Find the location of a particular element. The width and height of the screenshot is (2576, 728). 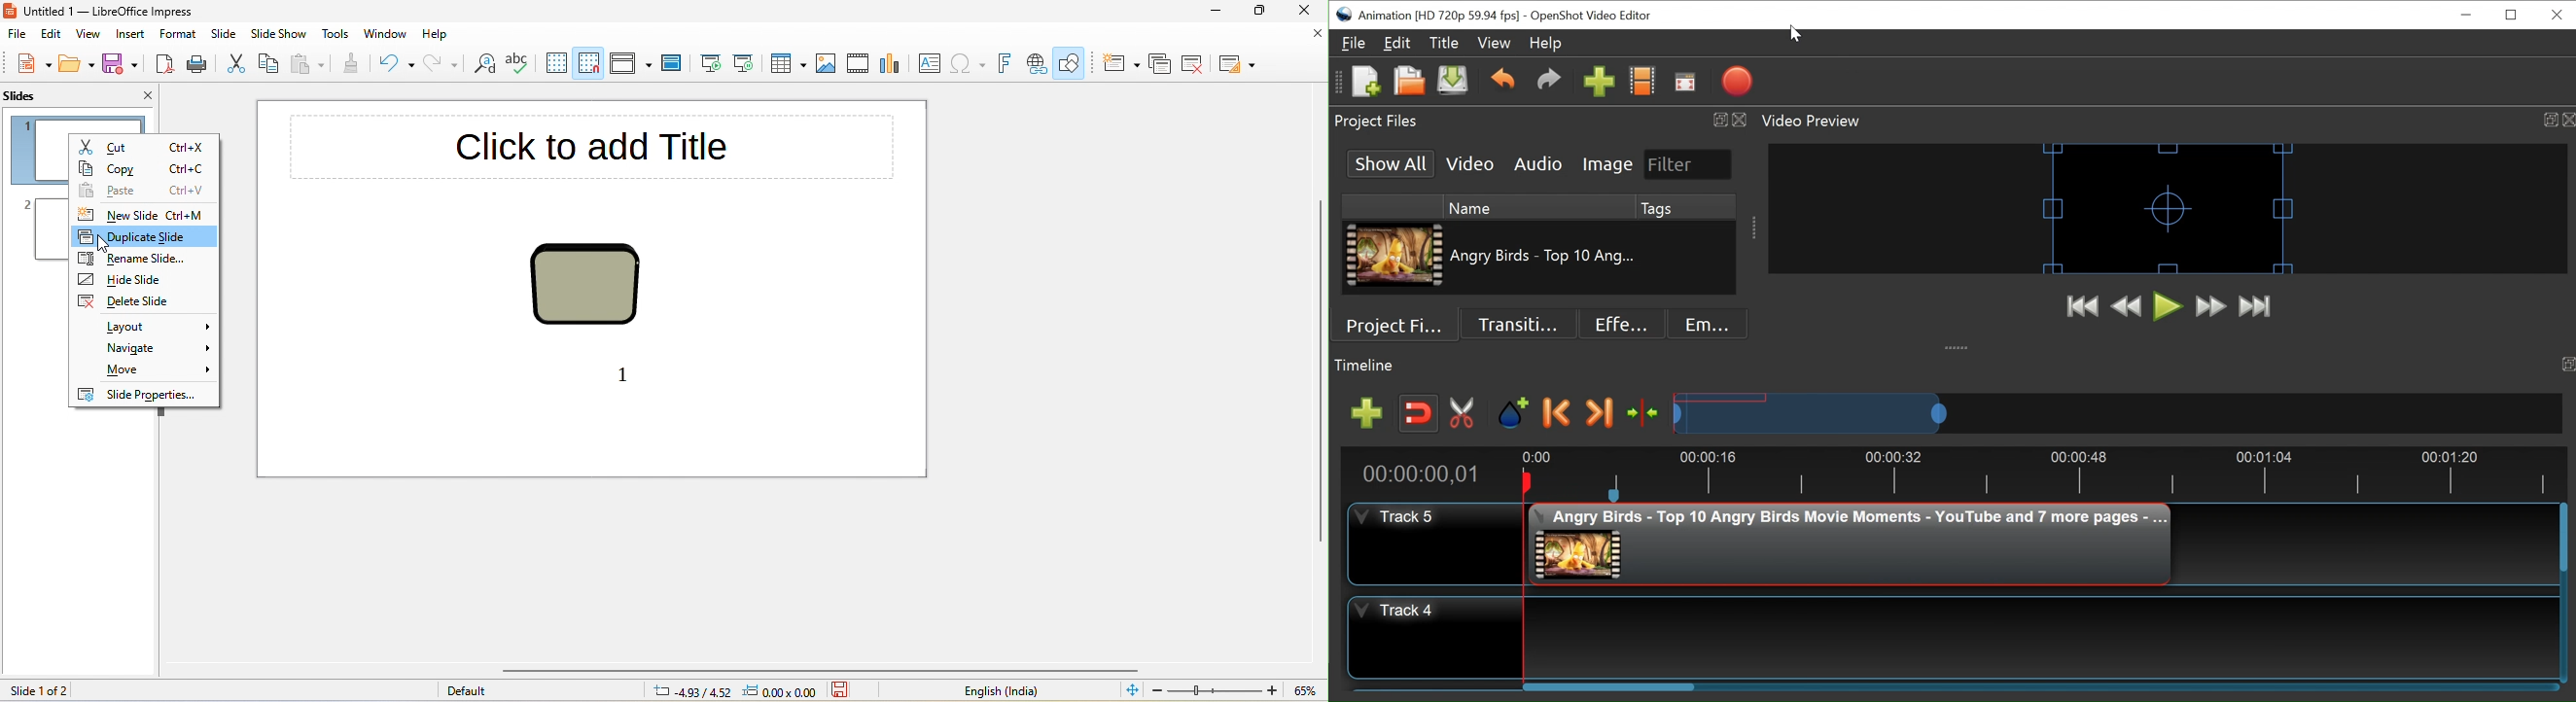

maximize is located at coordinates (1259, 11).